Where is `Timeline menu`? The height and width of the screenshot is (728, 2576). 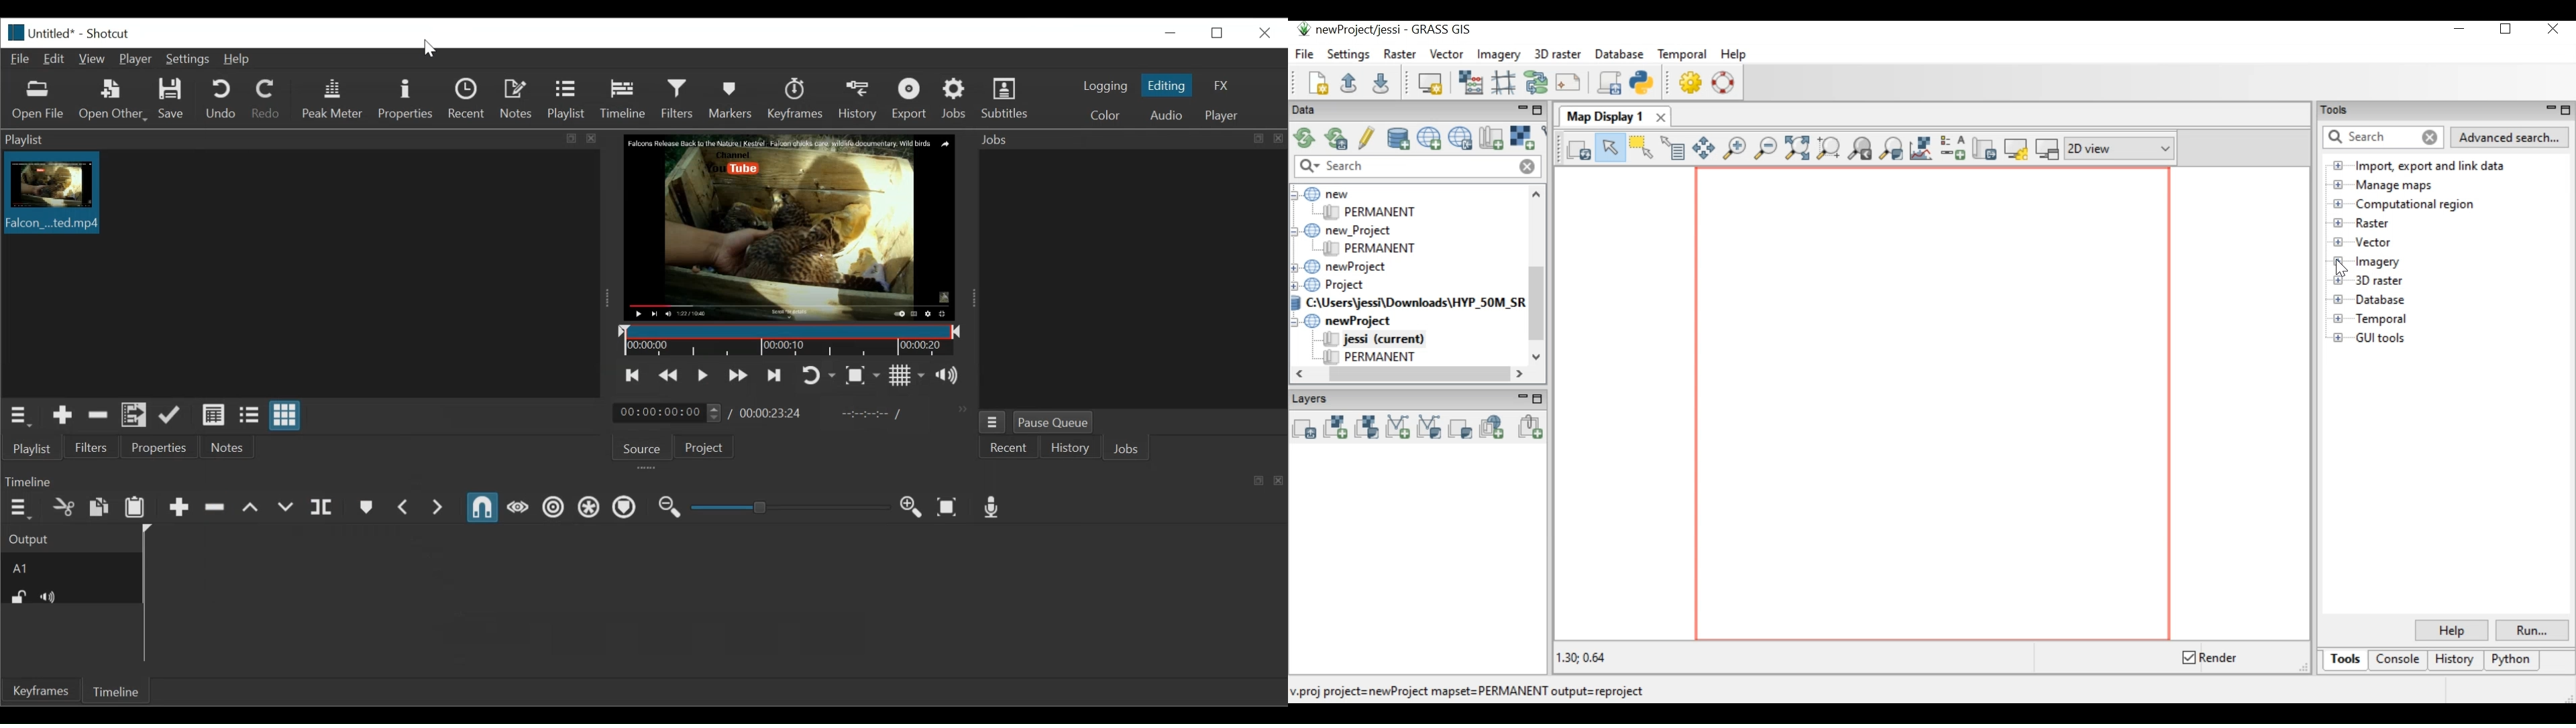
Timeline menu is located at coordinates (19, 507).